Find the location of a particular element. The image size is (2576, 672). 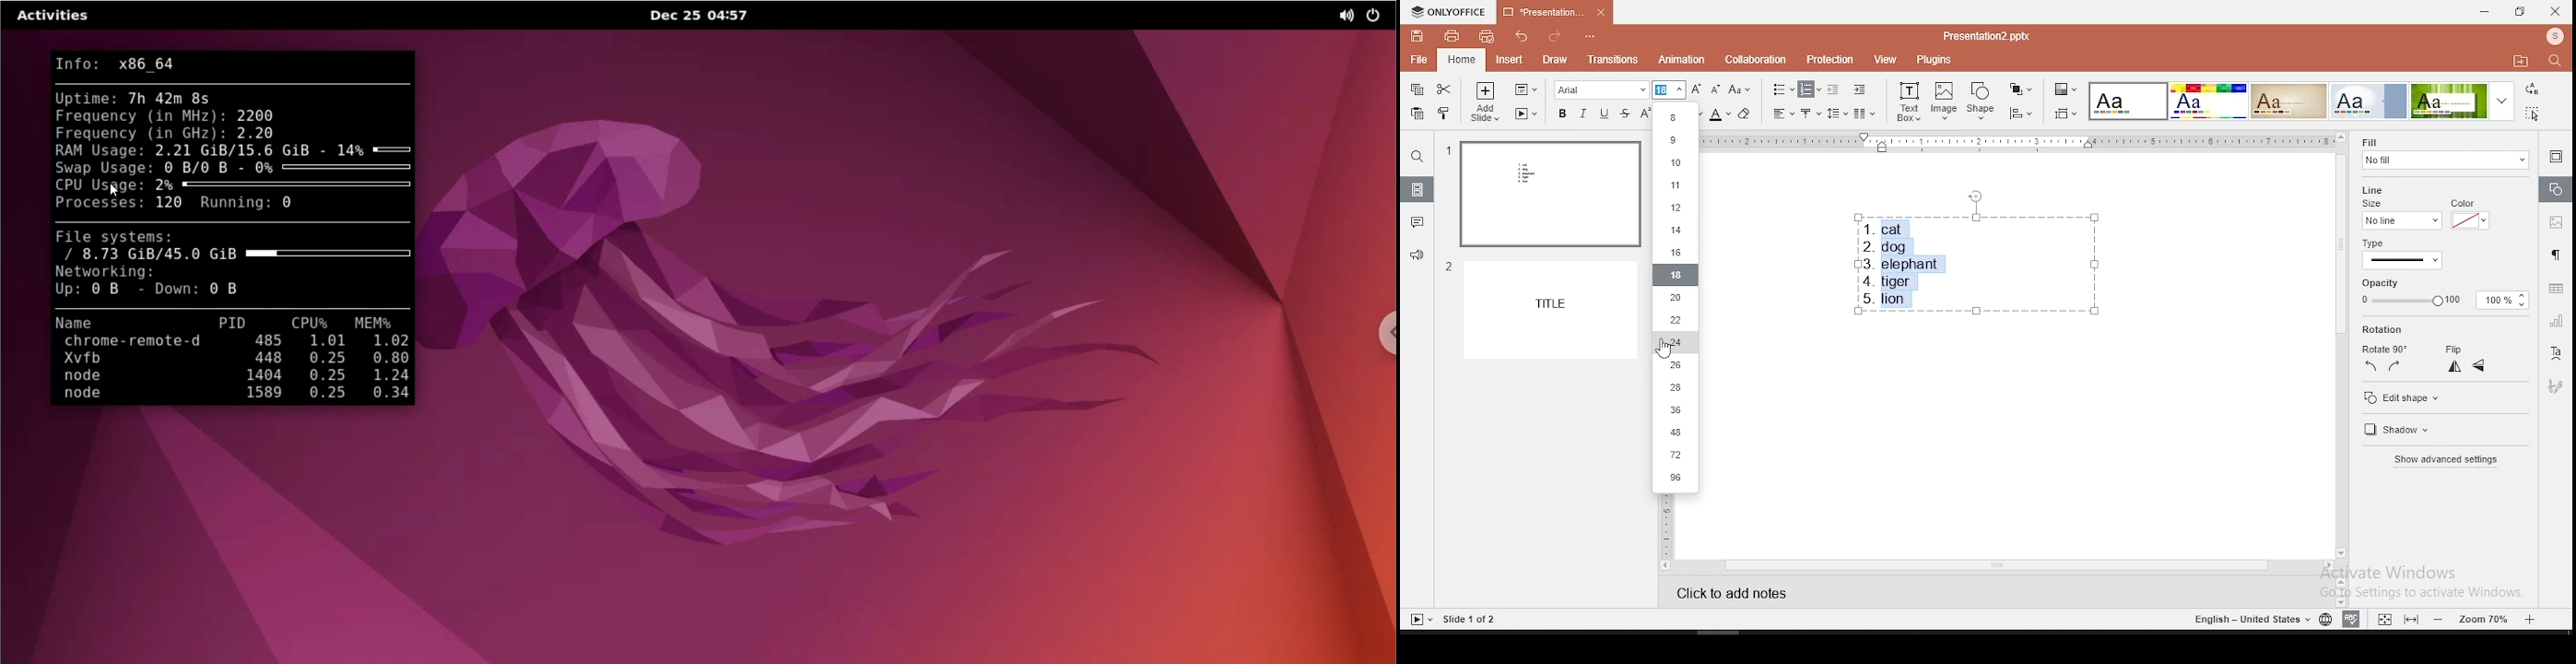

add slide is located at coordinates (1483, 101).